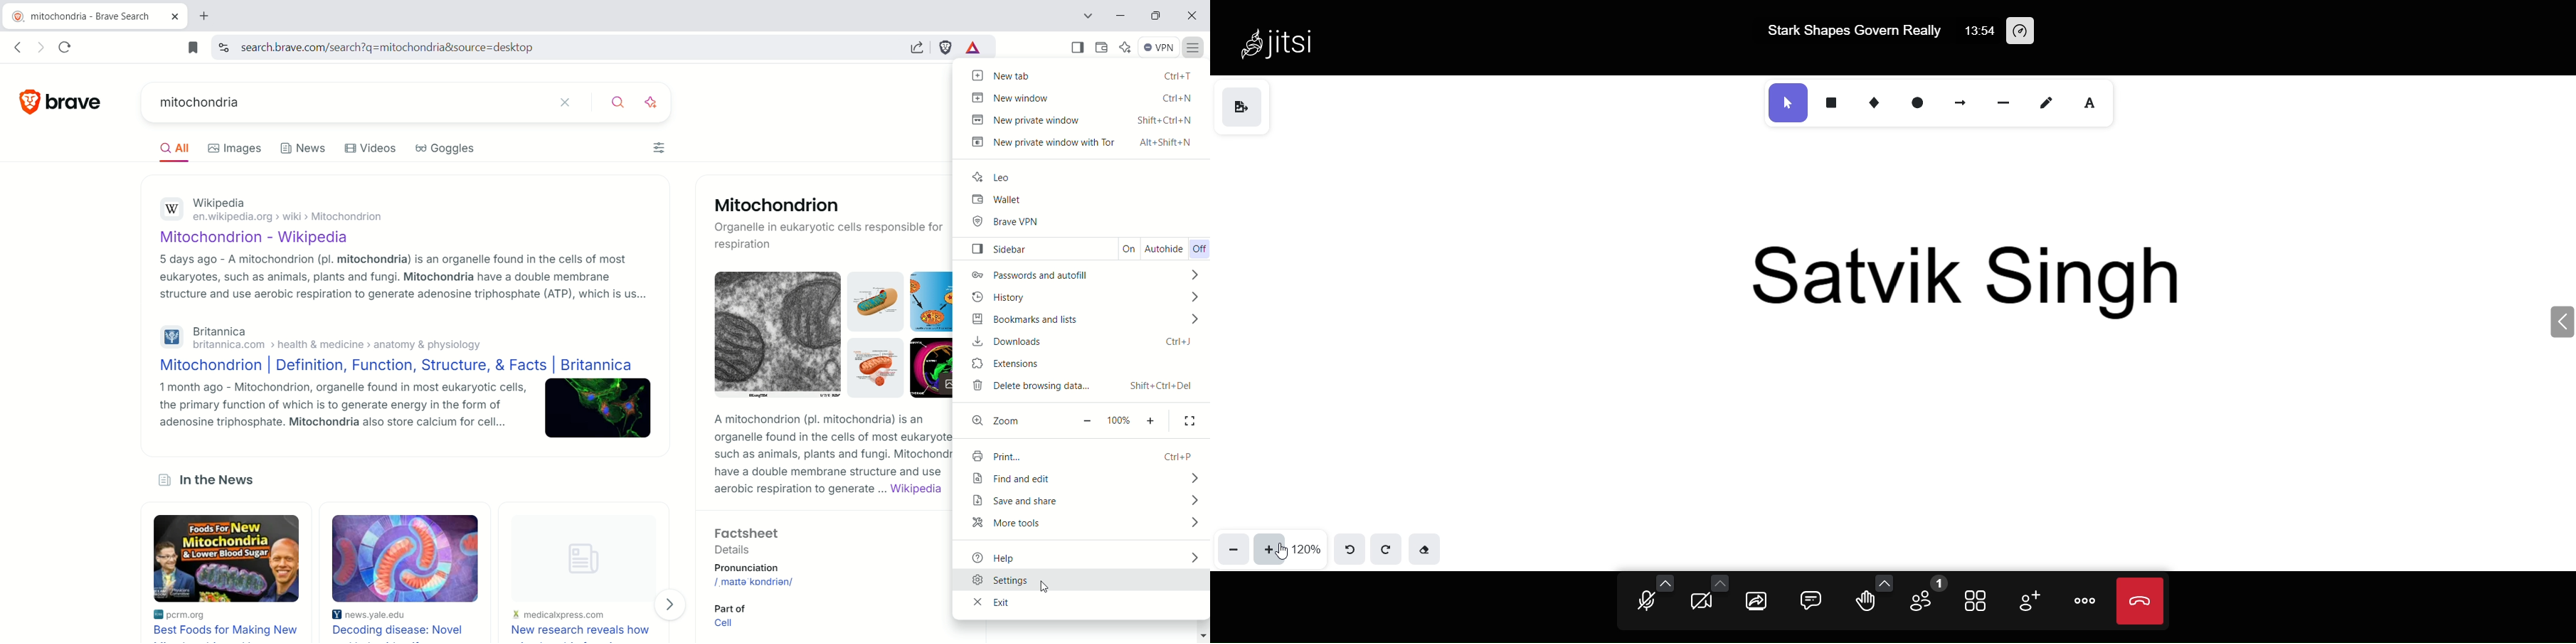 The height and width of the screenshot is (644, 2576). What do you see at coordinates (1080, 320) in the screenshot?
I see `bookmarks and lists` at bounding box center [1080, 320].